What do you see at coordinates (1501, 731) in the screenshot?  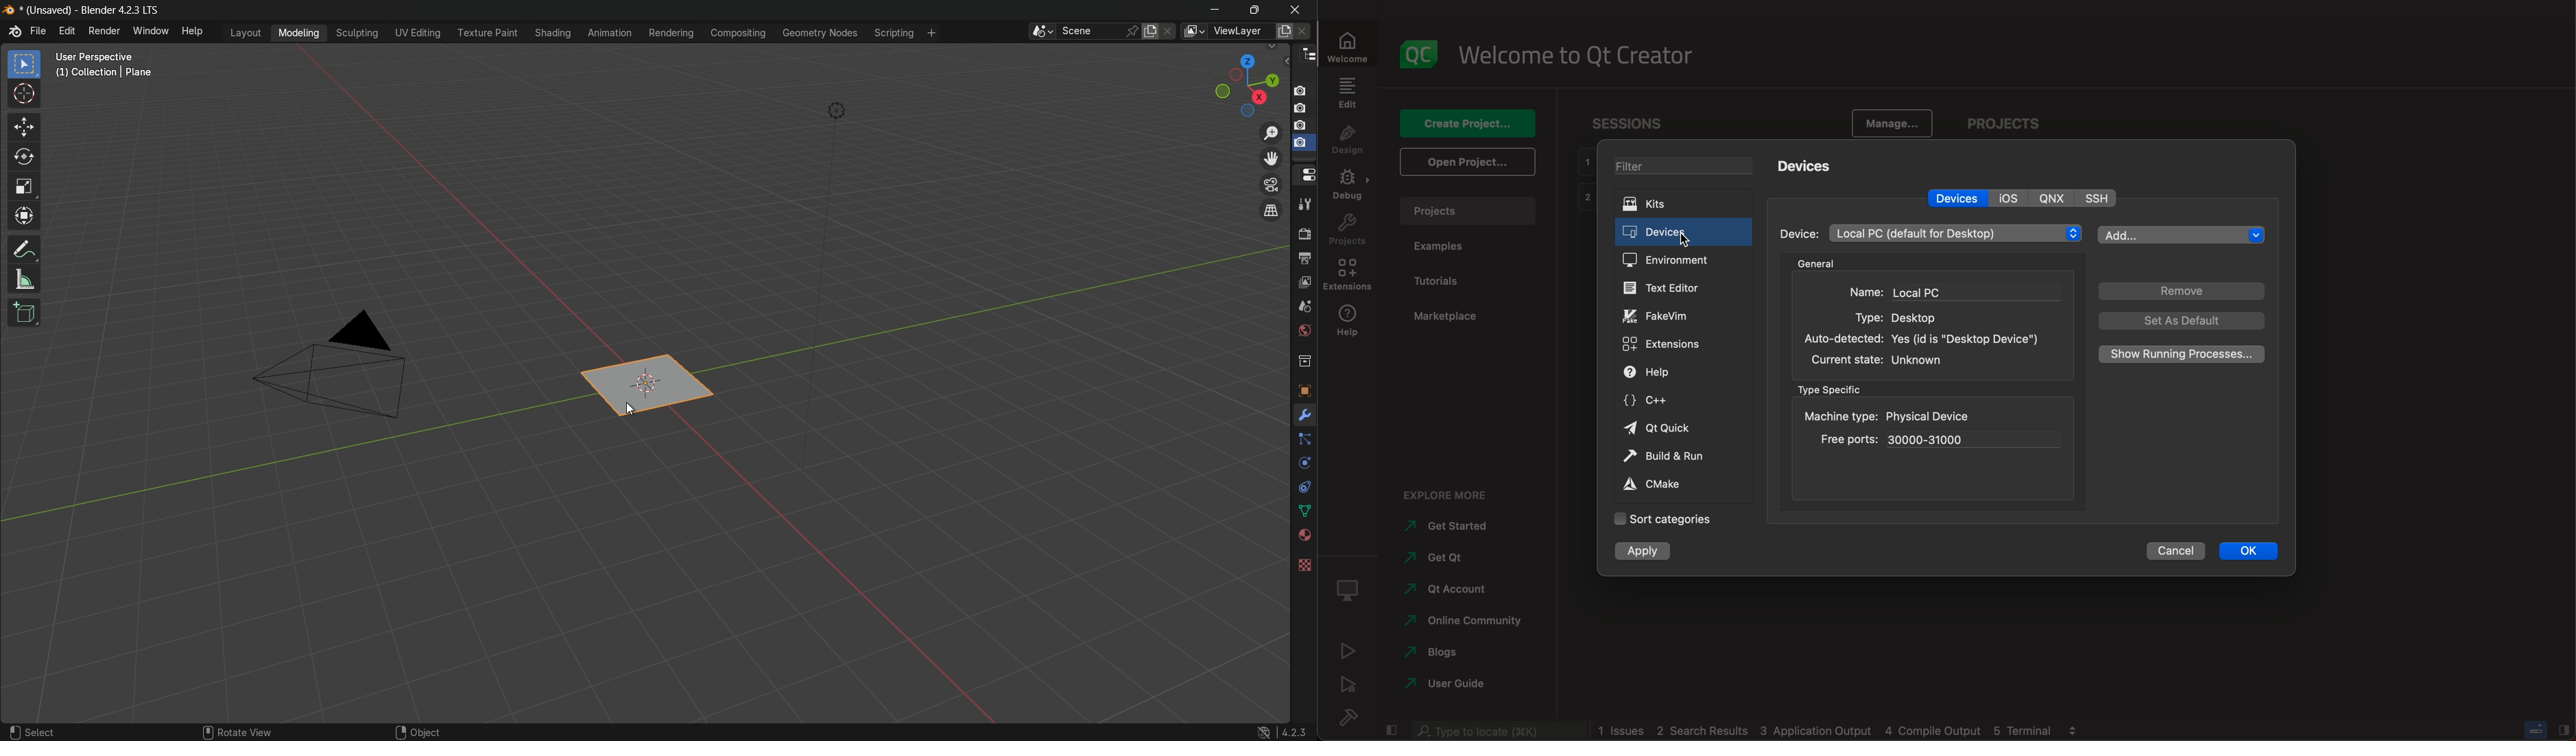 I see `Type to locate (K)` at bounding box center [1501, 731].